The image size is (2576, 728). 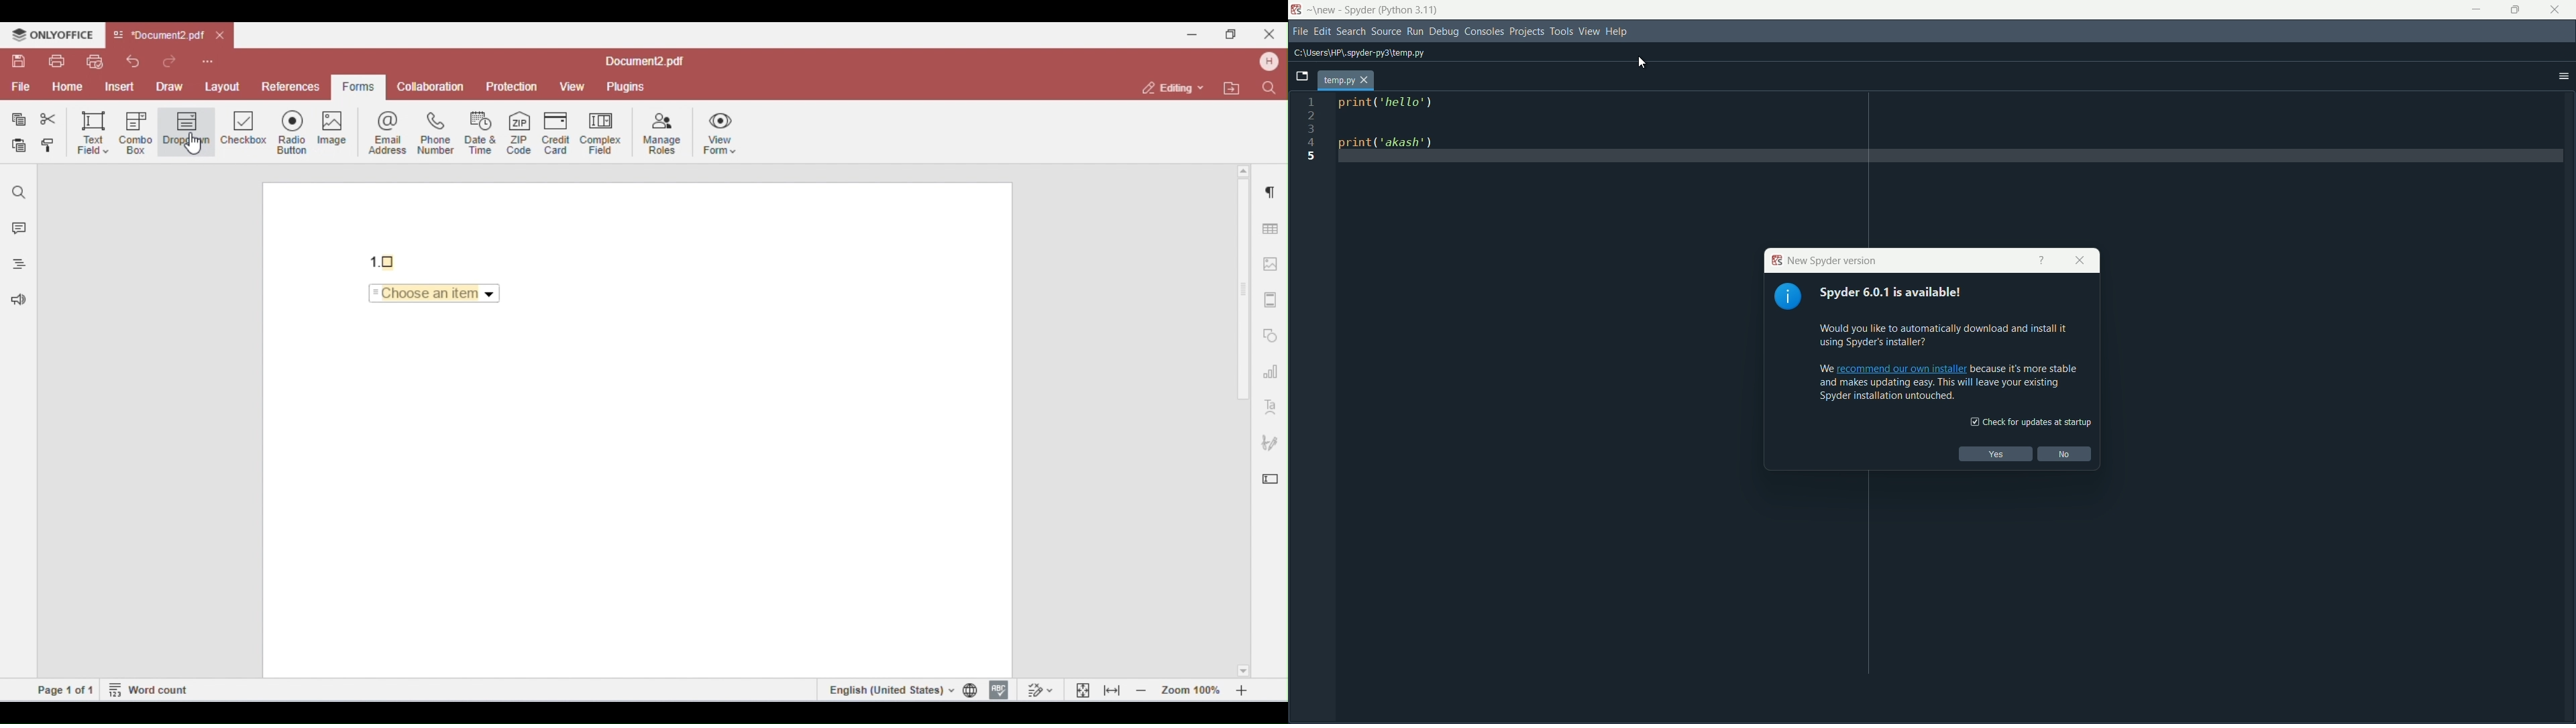 I want to click on No, so click(x=2065, y=454).